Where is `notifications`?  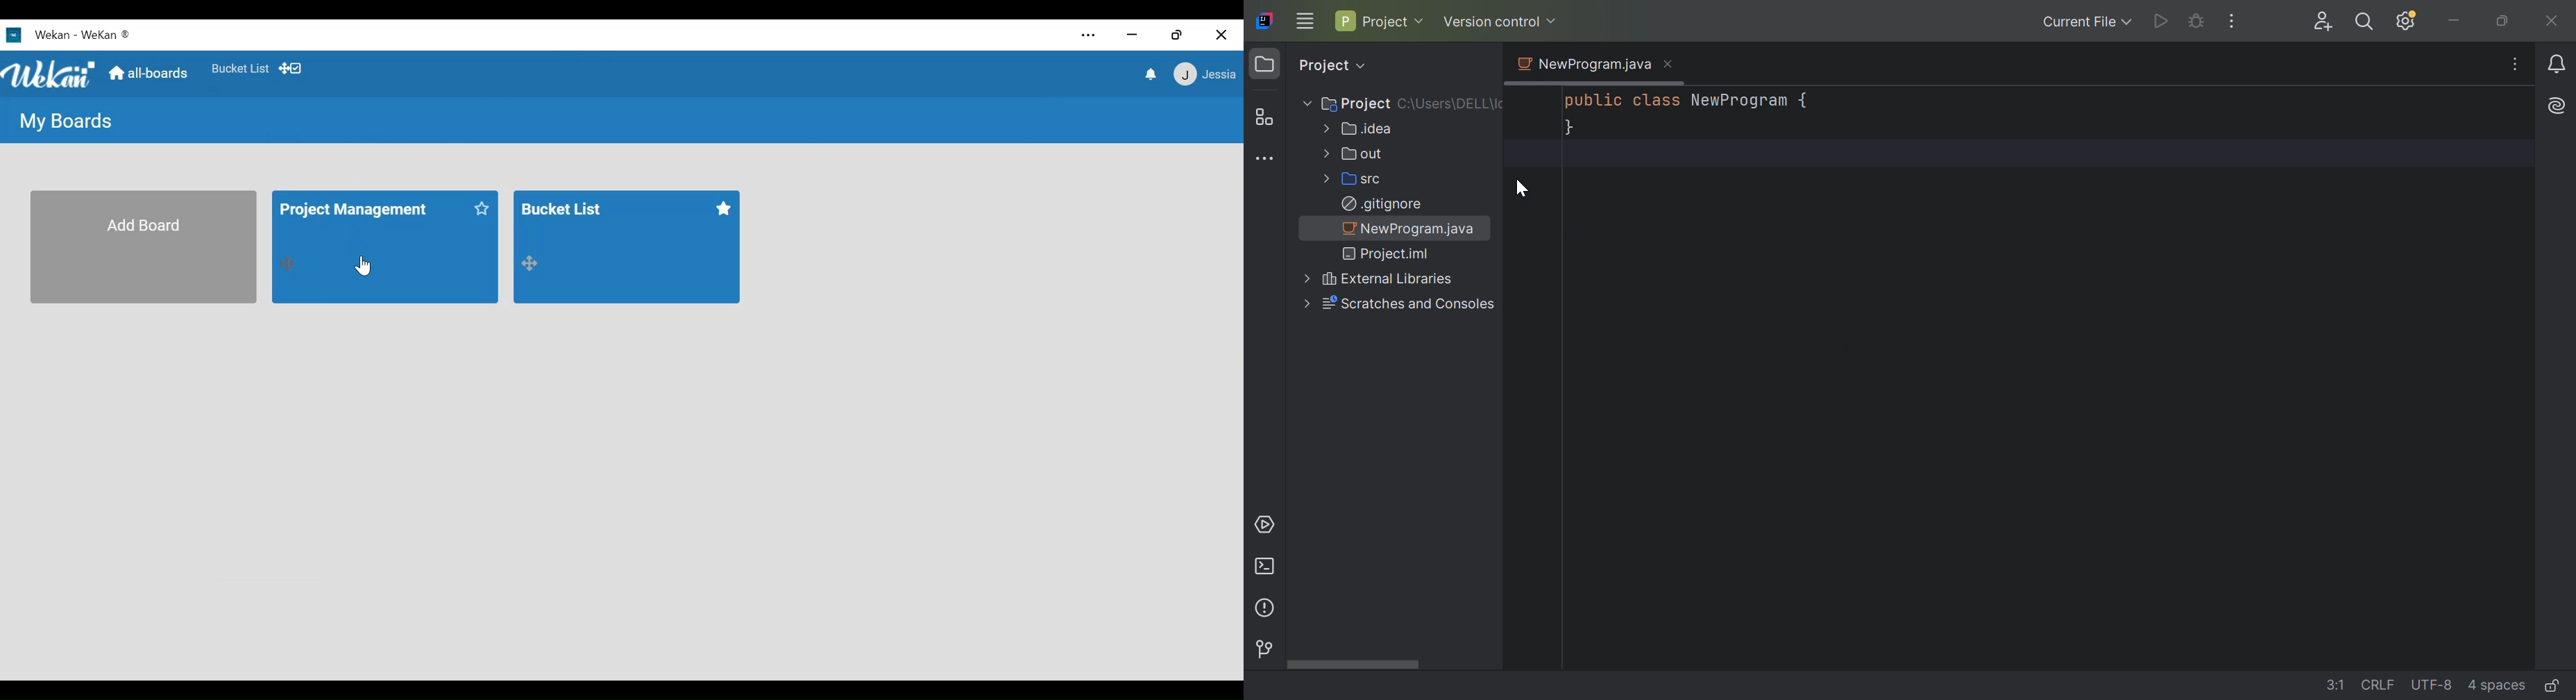
notifications is located at coordinates (1150, 74).